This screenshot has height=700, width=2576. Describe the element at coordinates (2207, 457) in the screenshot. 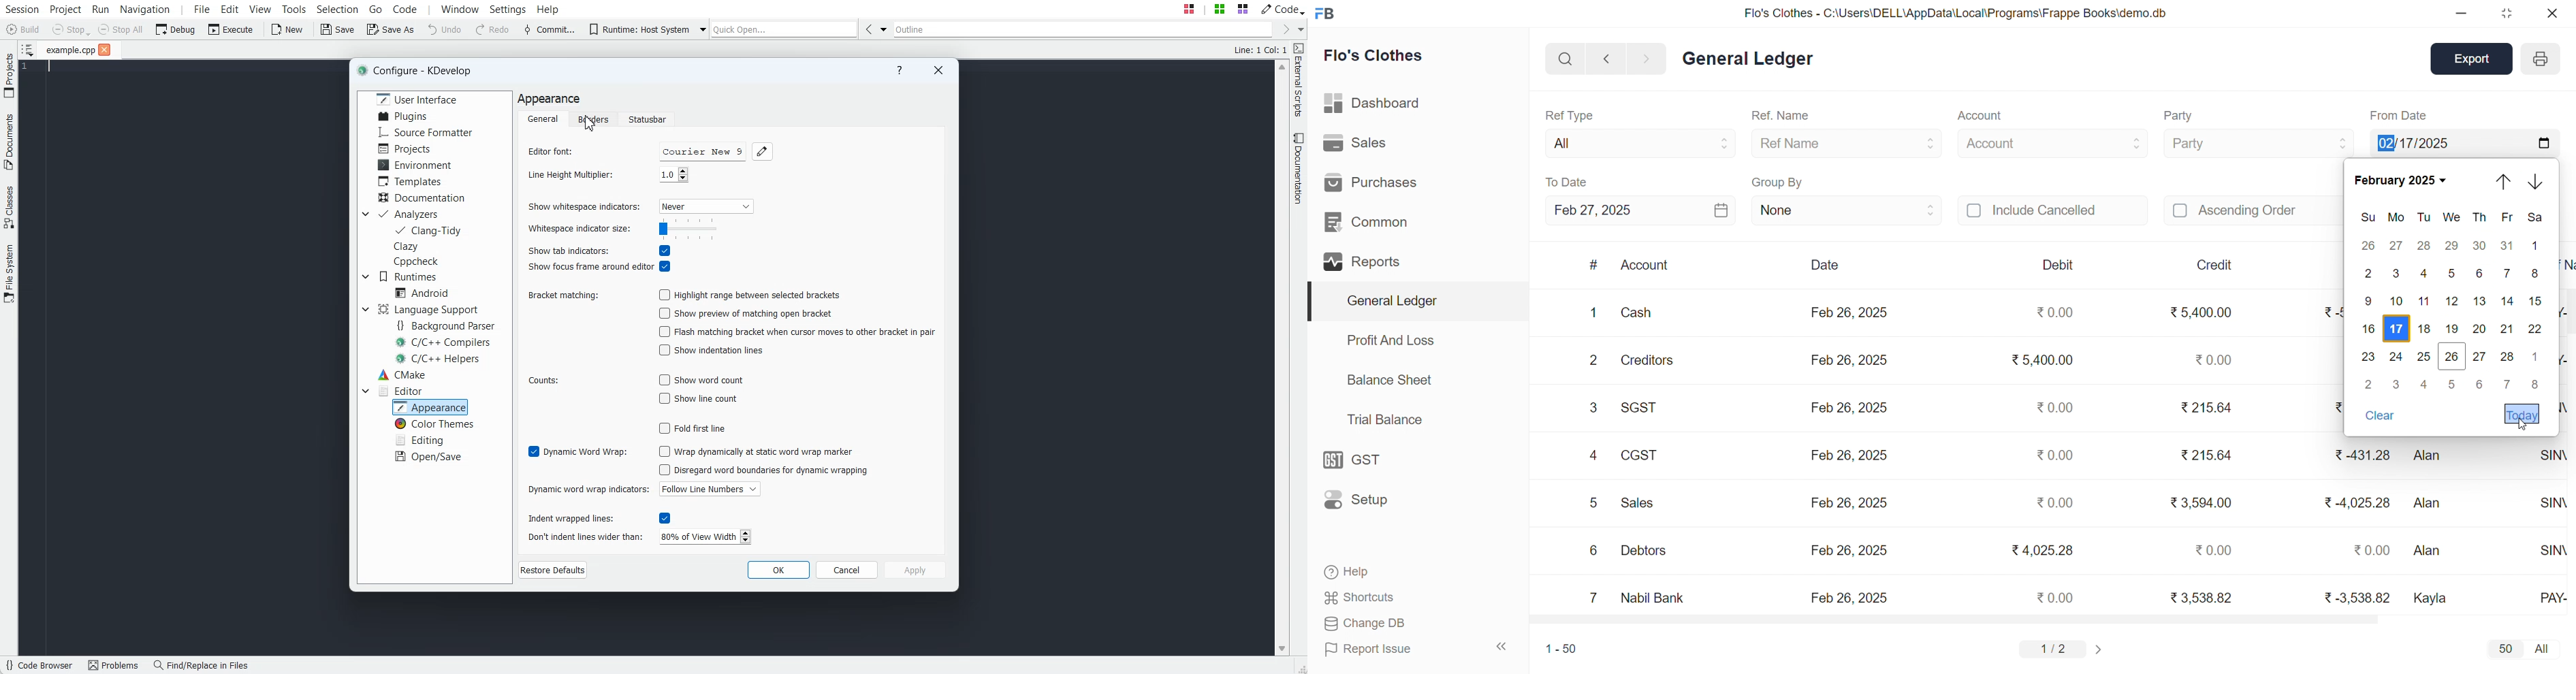

I see `₹ 215.64` at that location.